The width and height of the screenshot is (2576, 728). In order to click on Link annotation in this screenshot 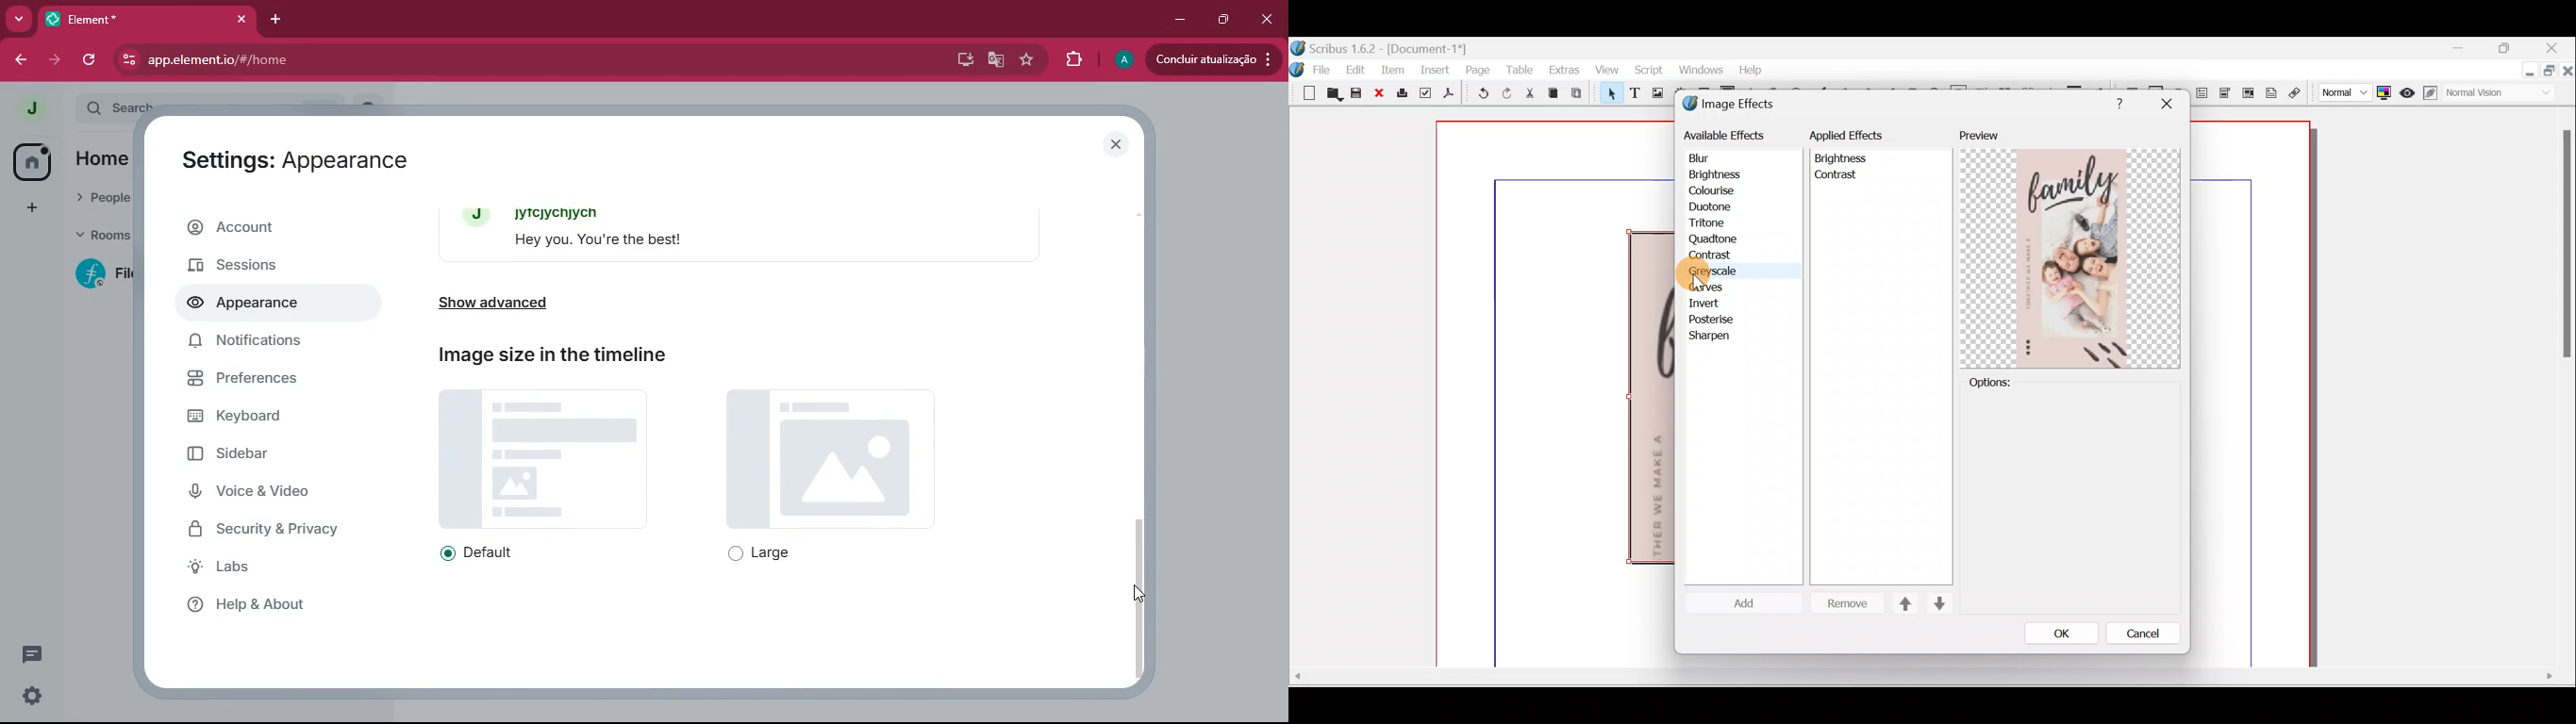, I will do `click(2301, 94)`.